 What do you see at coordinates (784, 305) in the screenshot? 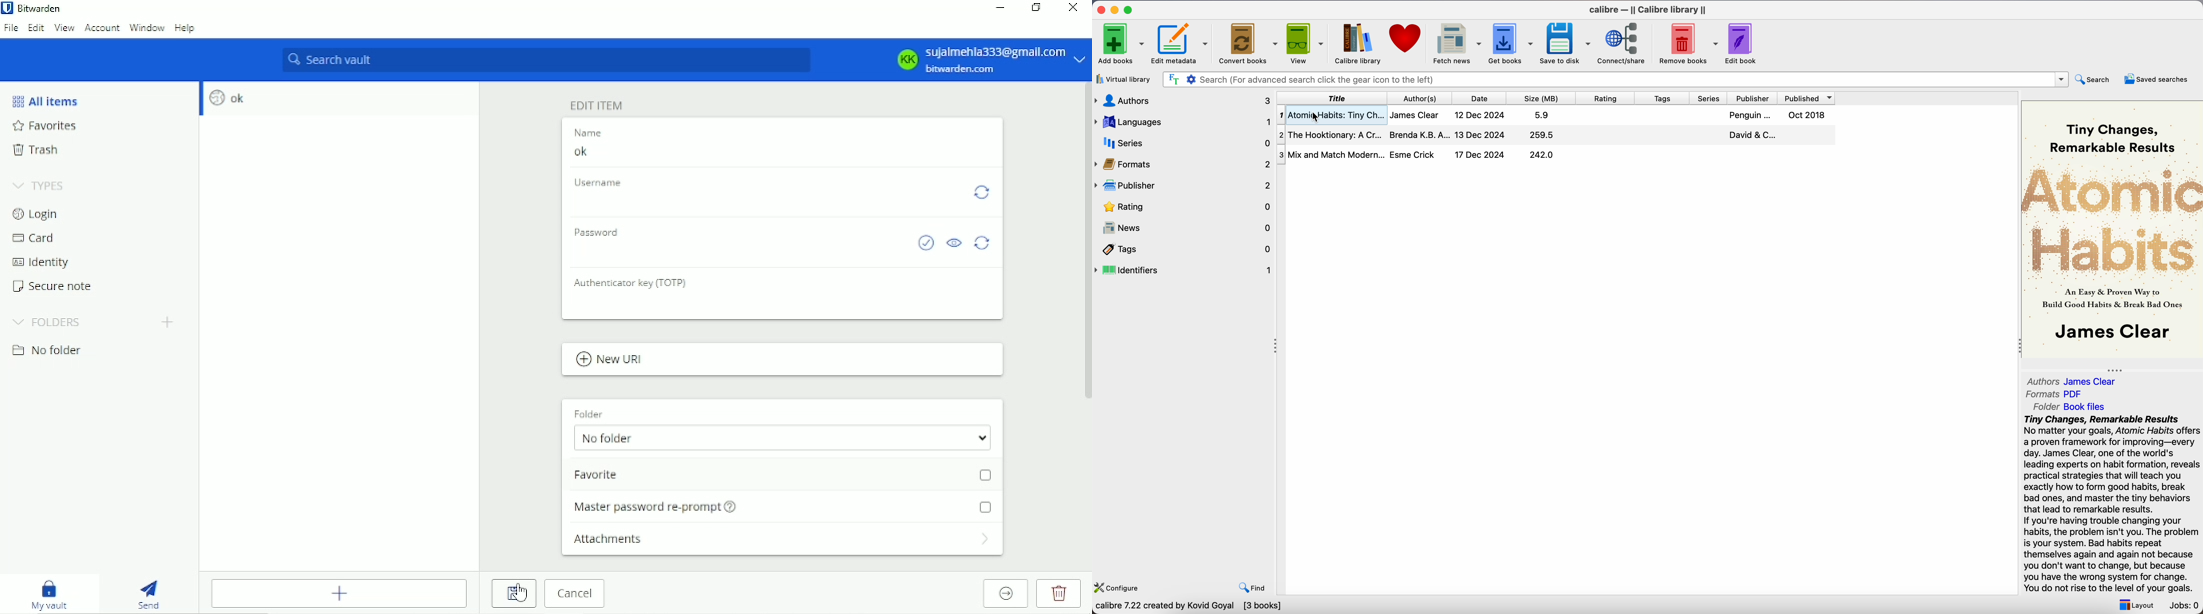
I see `Authenticator key (TOTP)` at bounding box center [784, 305].